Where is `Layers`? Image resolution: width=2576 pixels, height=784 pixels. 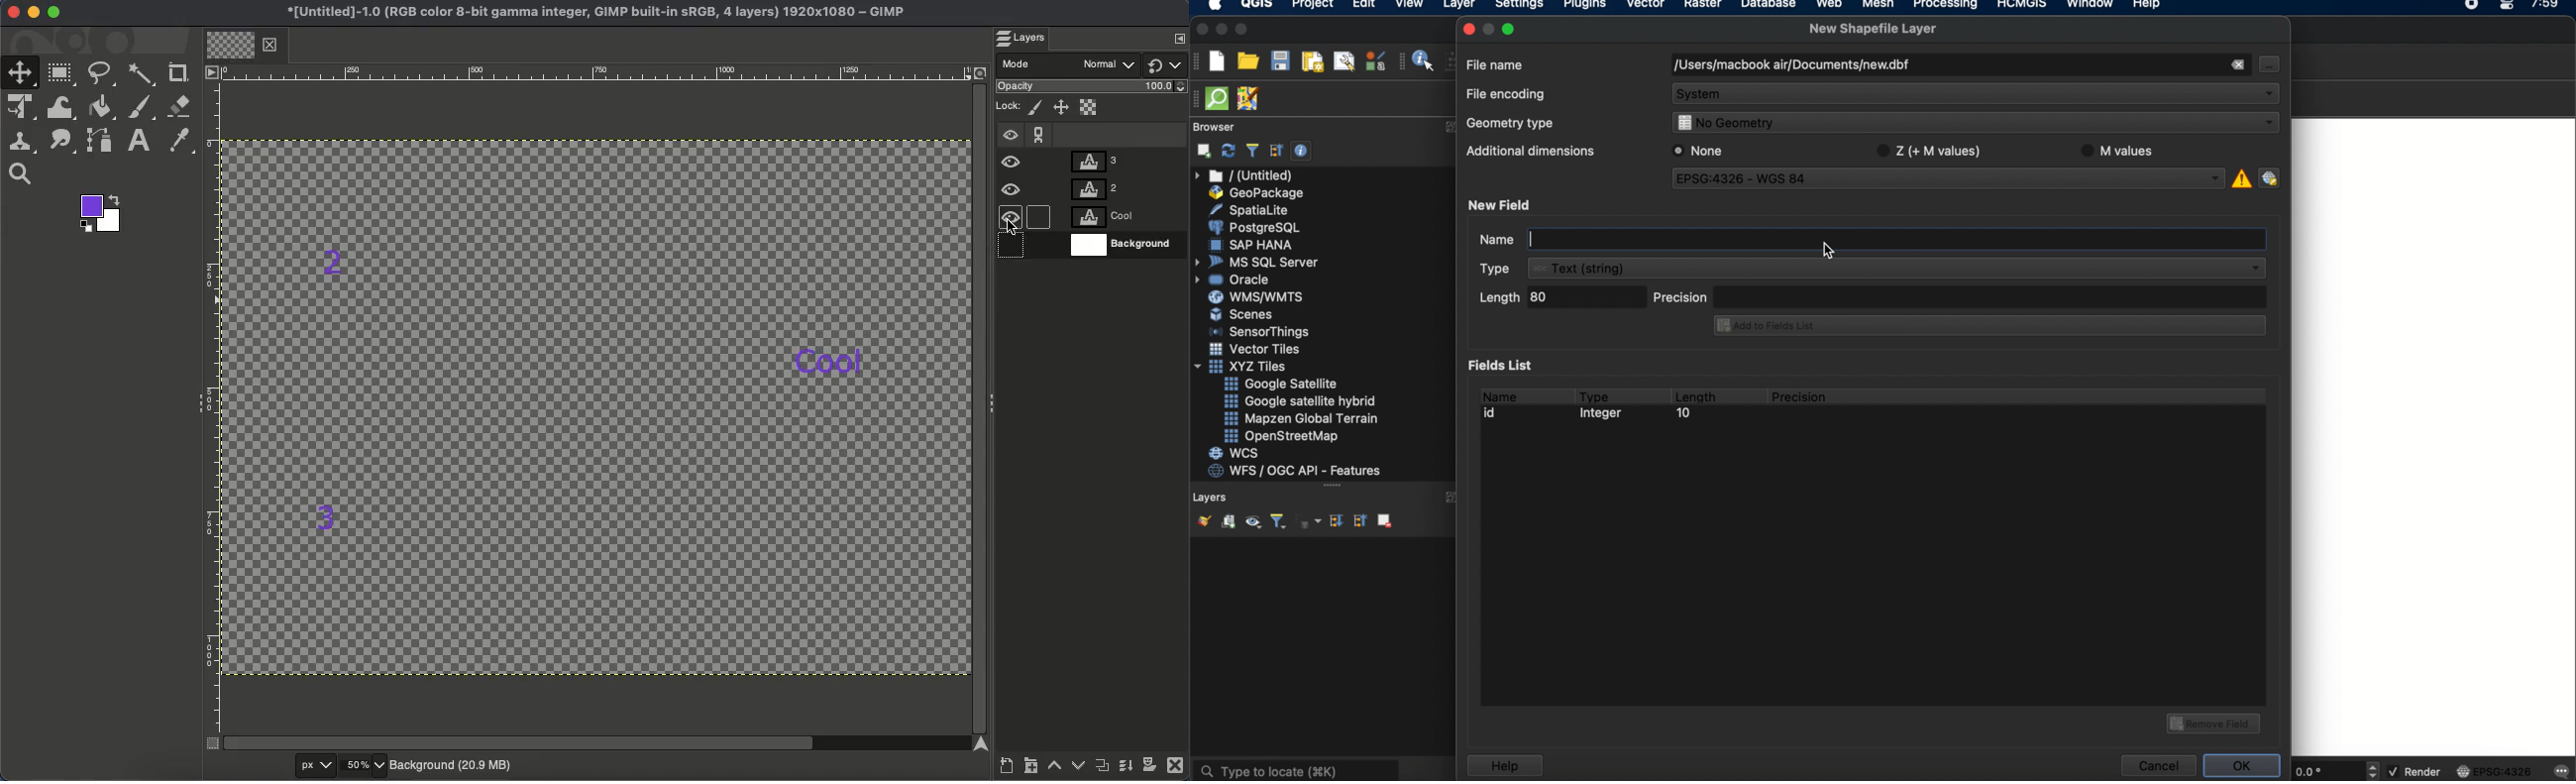
Layers is located at coordinates (1029, 39).